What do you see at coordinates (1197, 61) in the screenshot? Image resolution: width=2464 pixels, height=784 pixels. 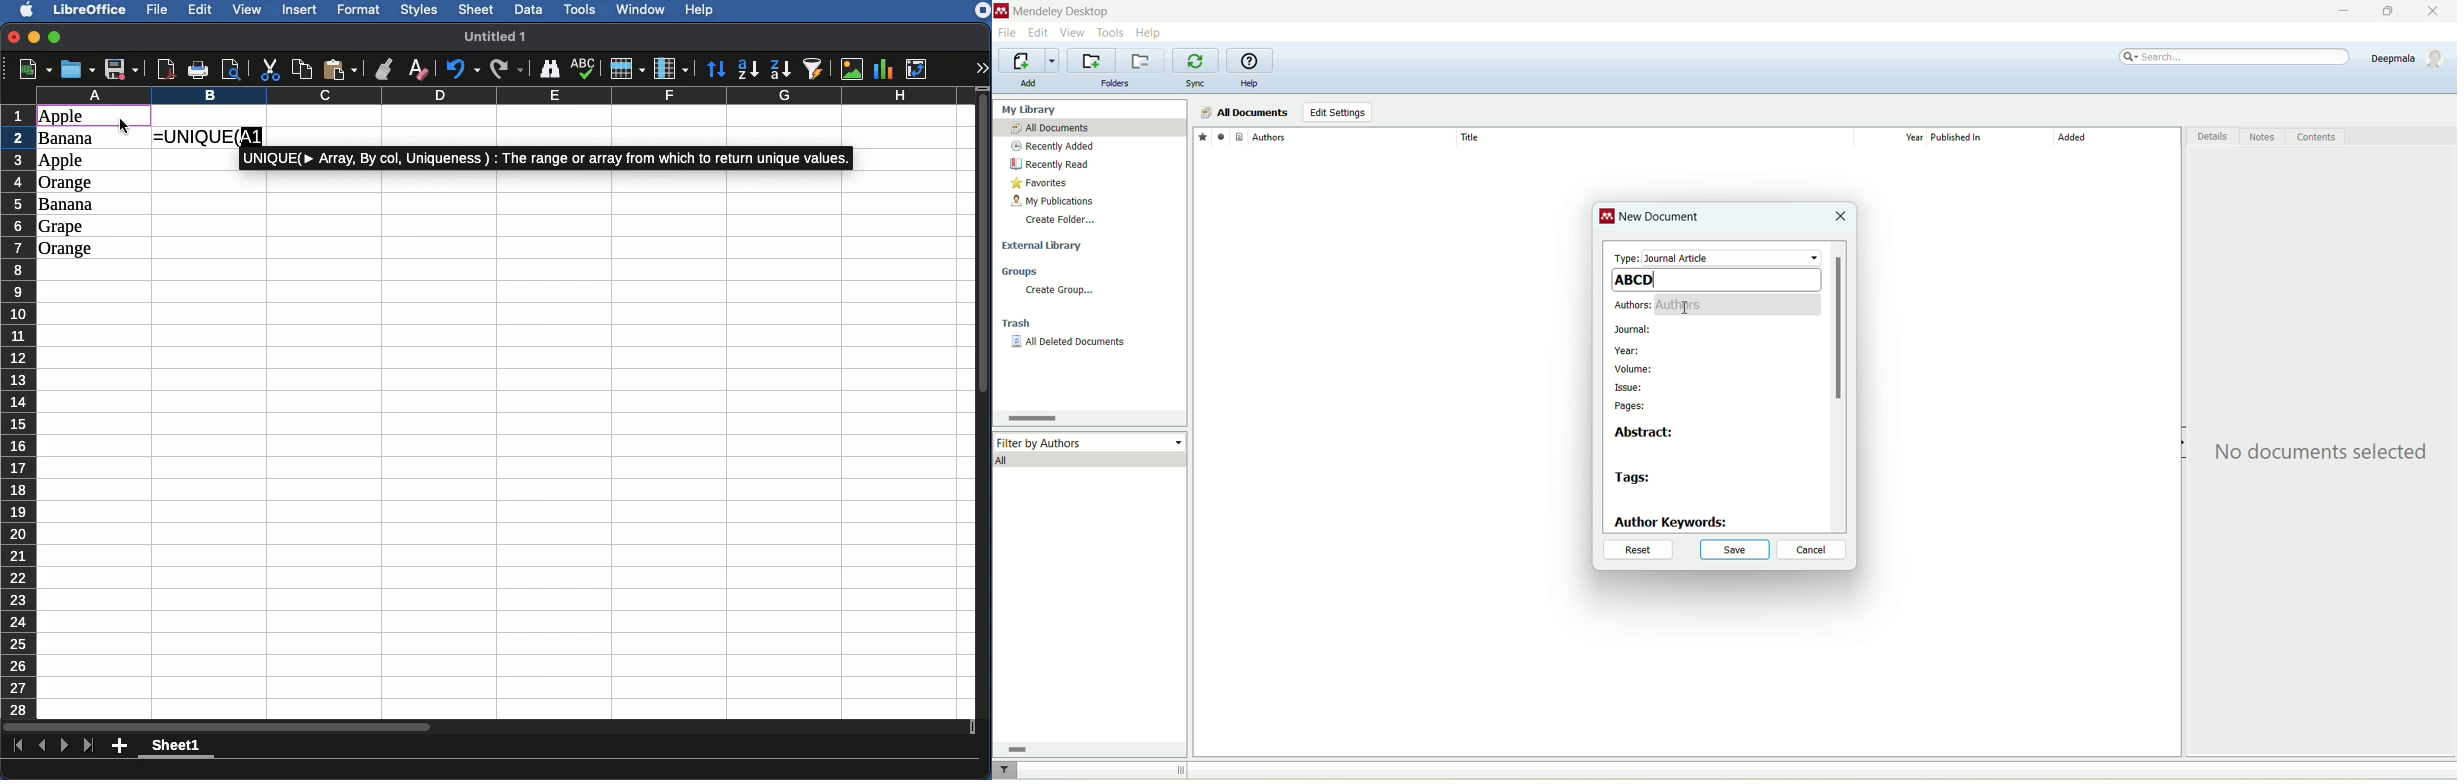 I see `synchronize library with mendeley web` at bounding box center [1197, 61].